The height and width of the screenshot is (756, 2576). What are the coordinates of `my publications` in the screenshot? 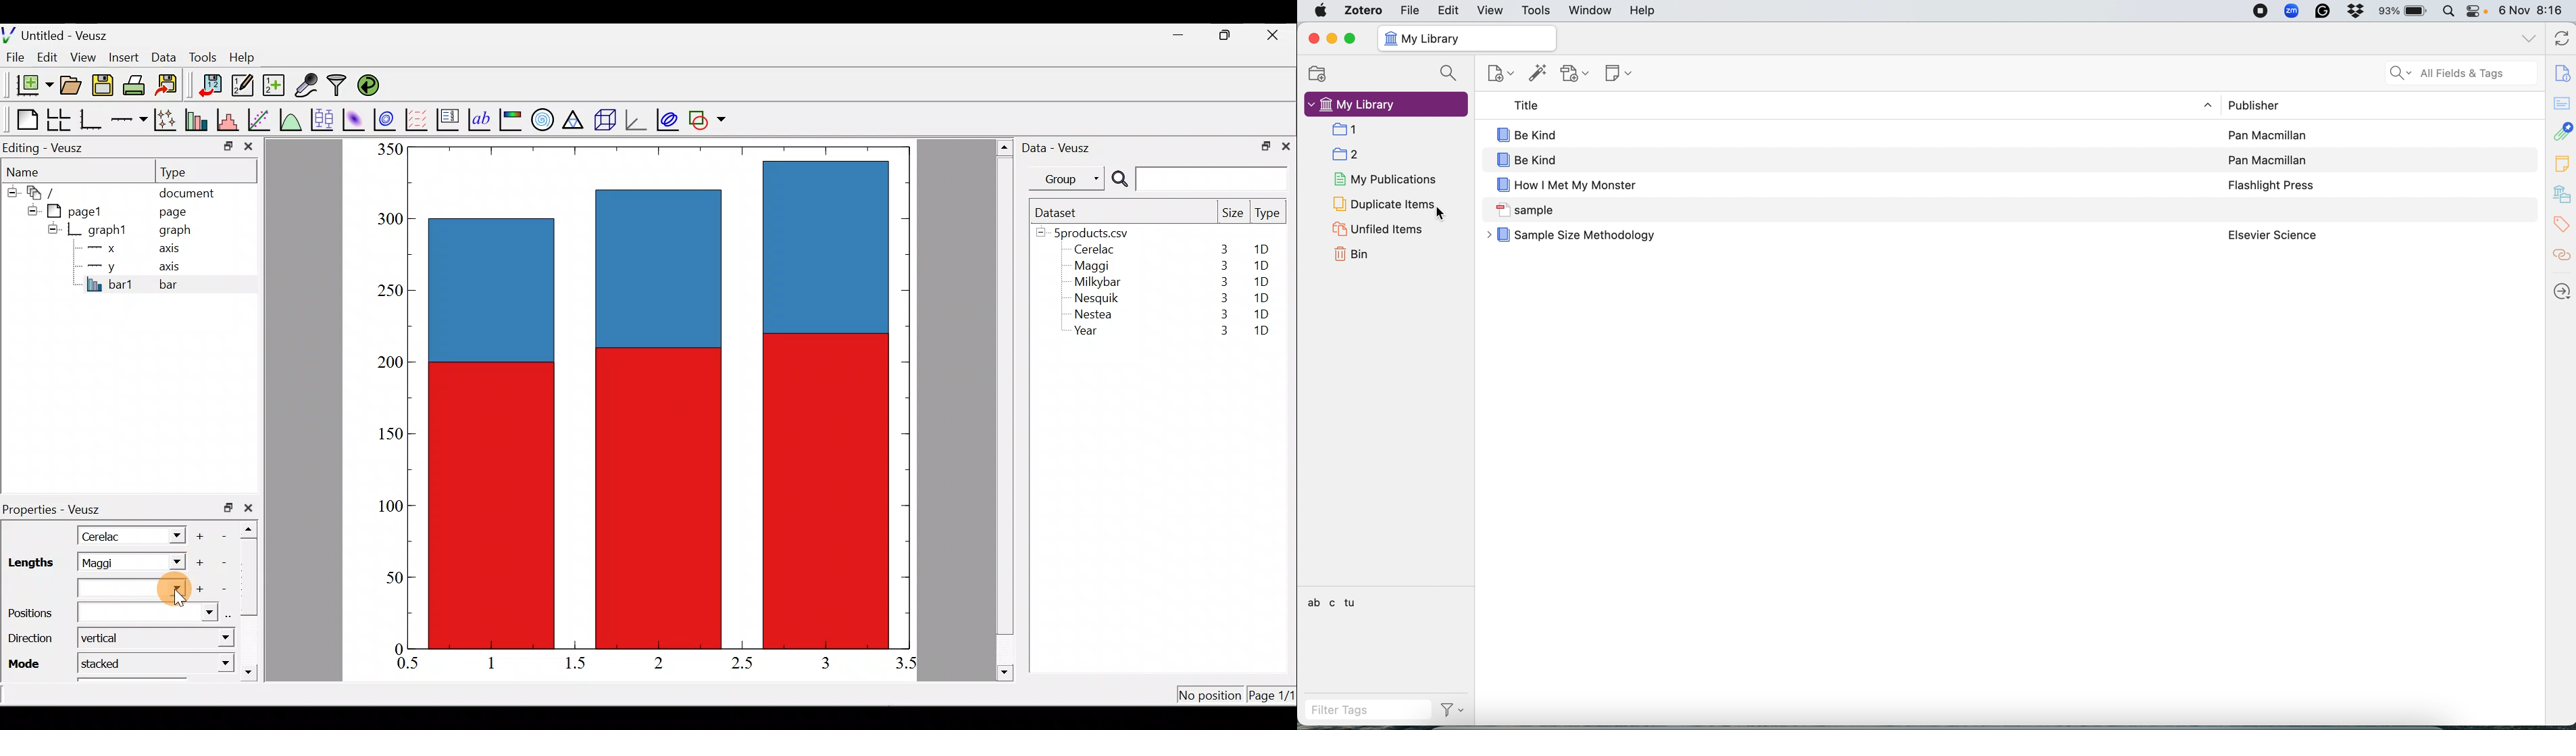 It's located at (1386, 180).